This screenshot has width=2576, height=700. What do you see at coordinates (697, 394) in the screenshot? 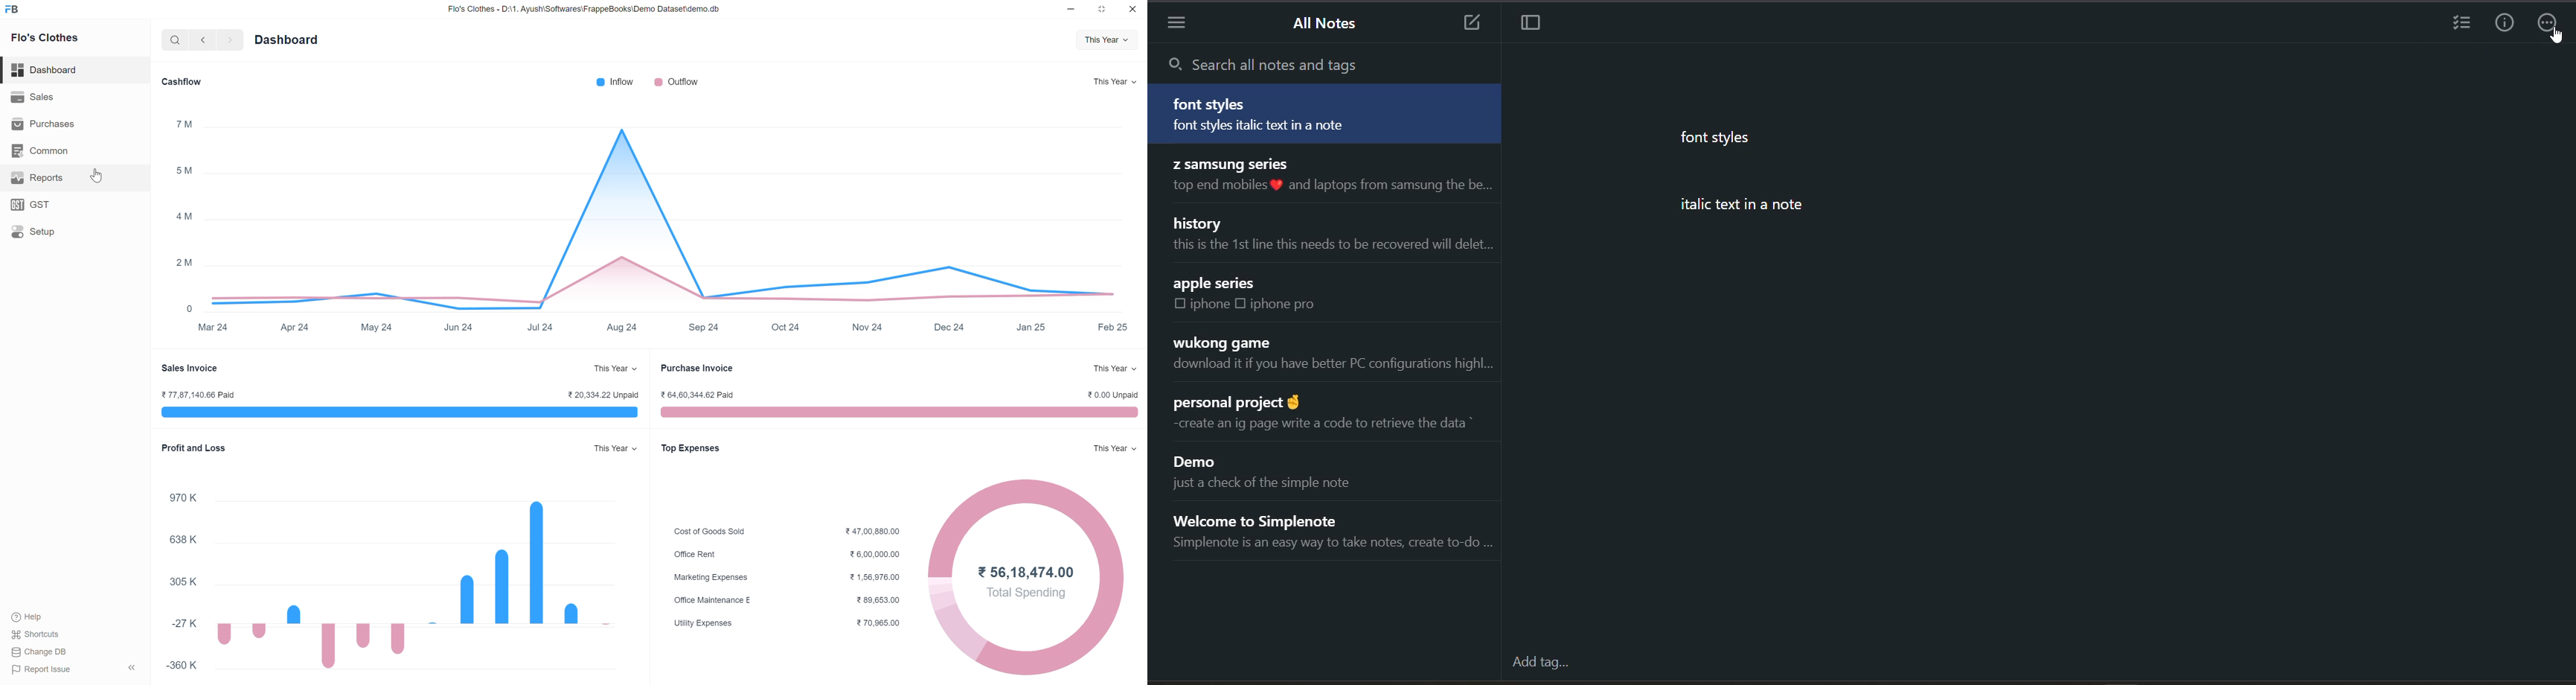
I see `64,60,344.62` at bounding box center [697, 394].